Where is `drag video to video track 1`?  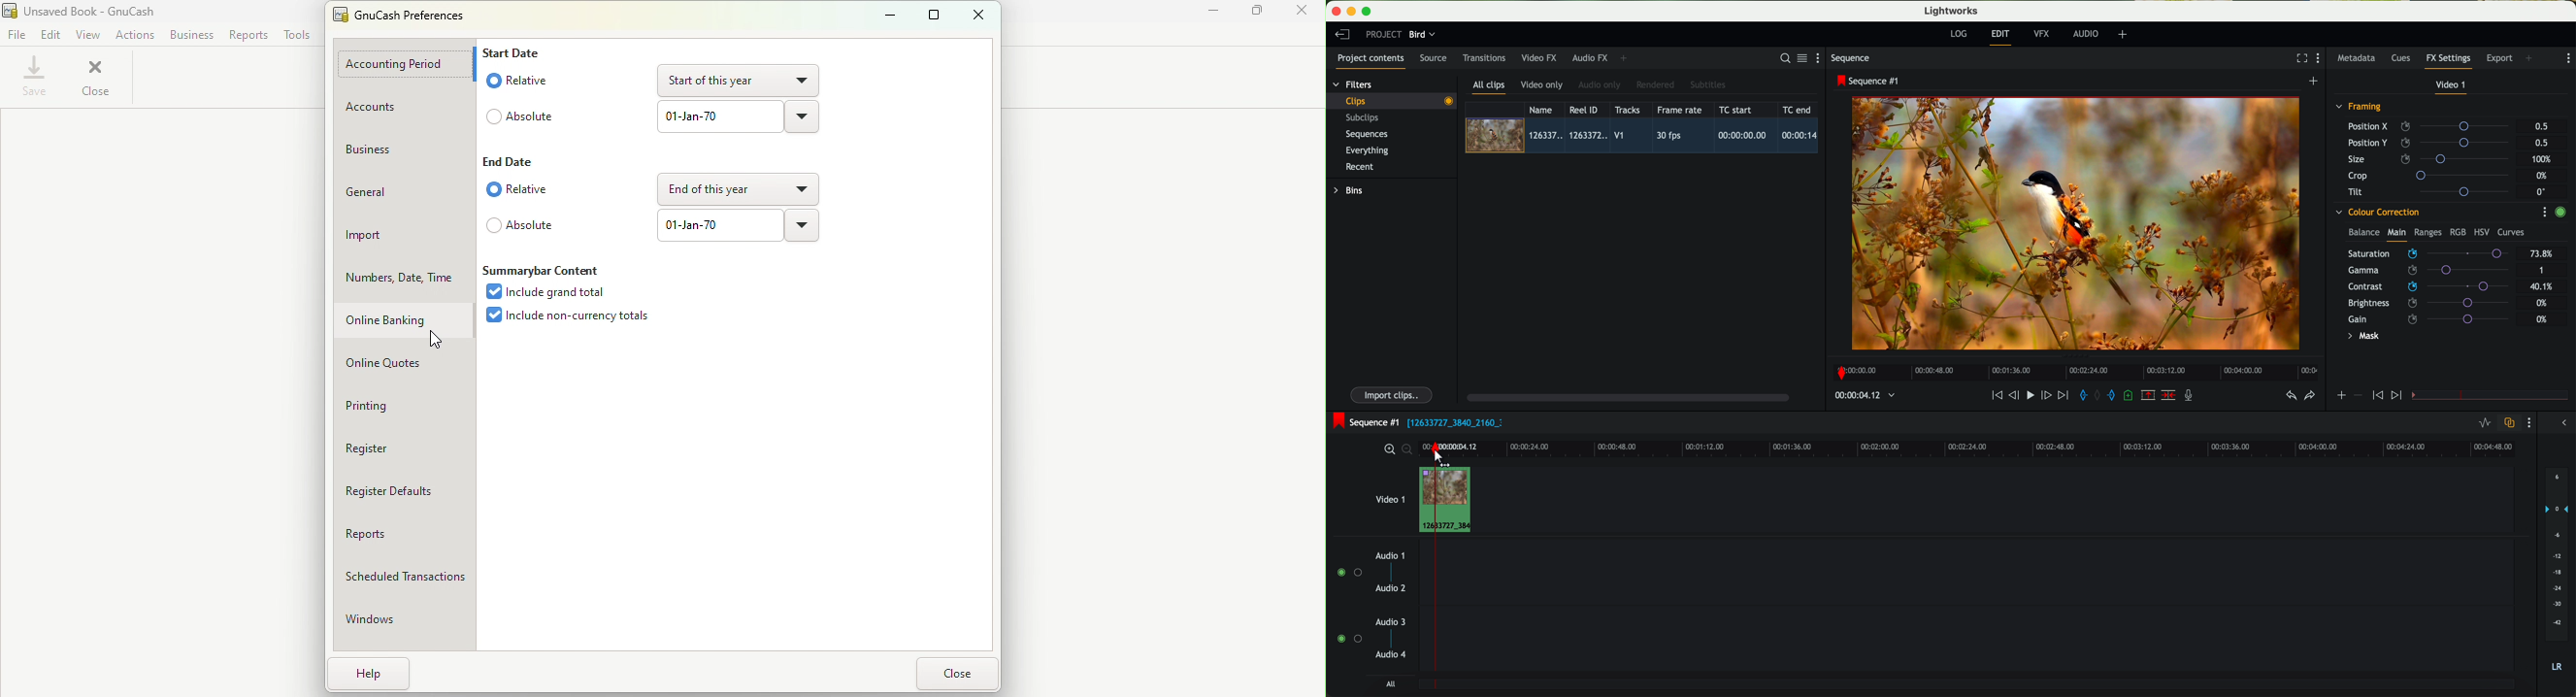 drag video to video track 1 is located at coordinates (1449, 500).